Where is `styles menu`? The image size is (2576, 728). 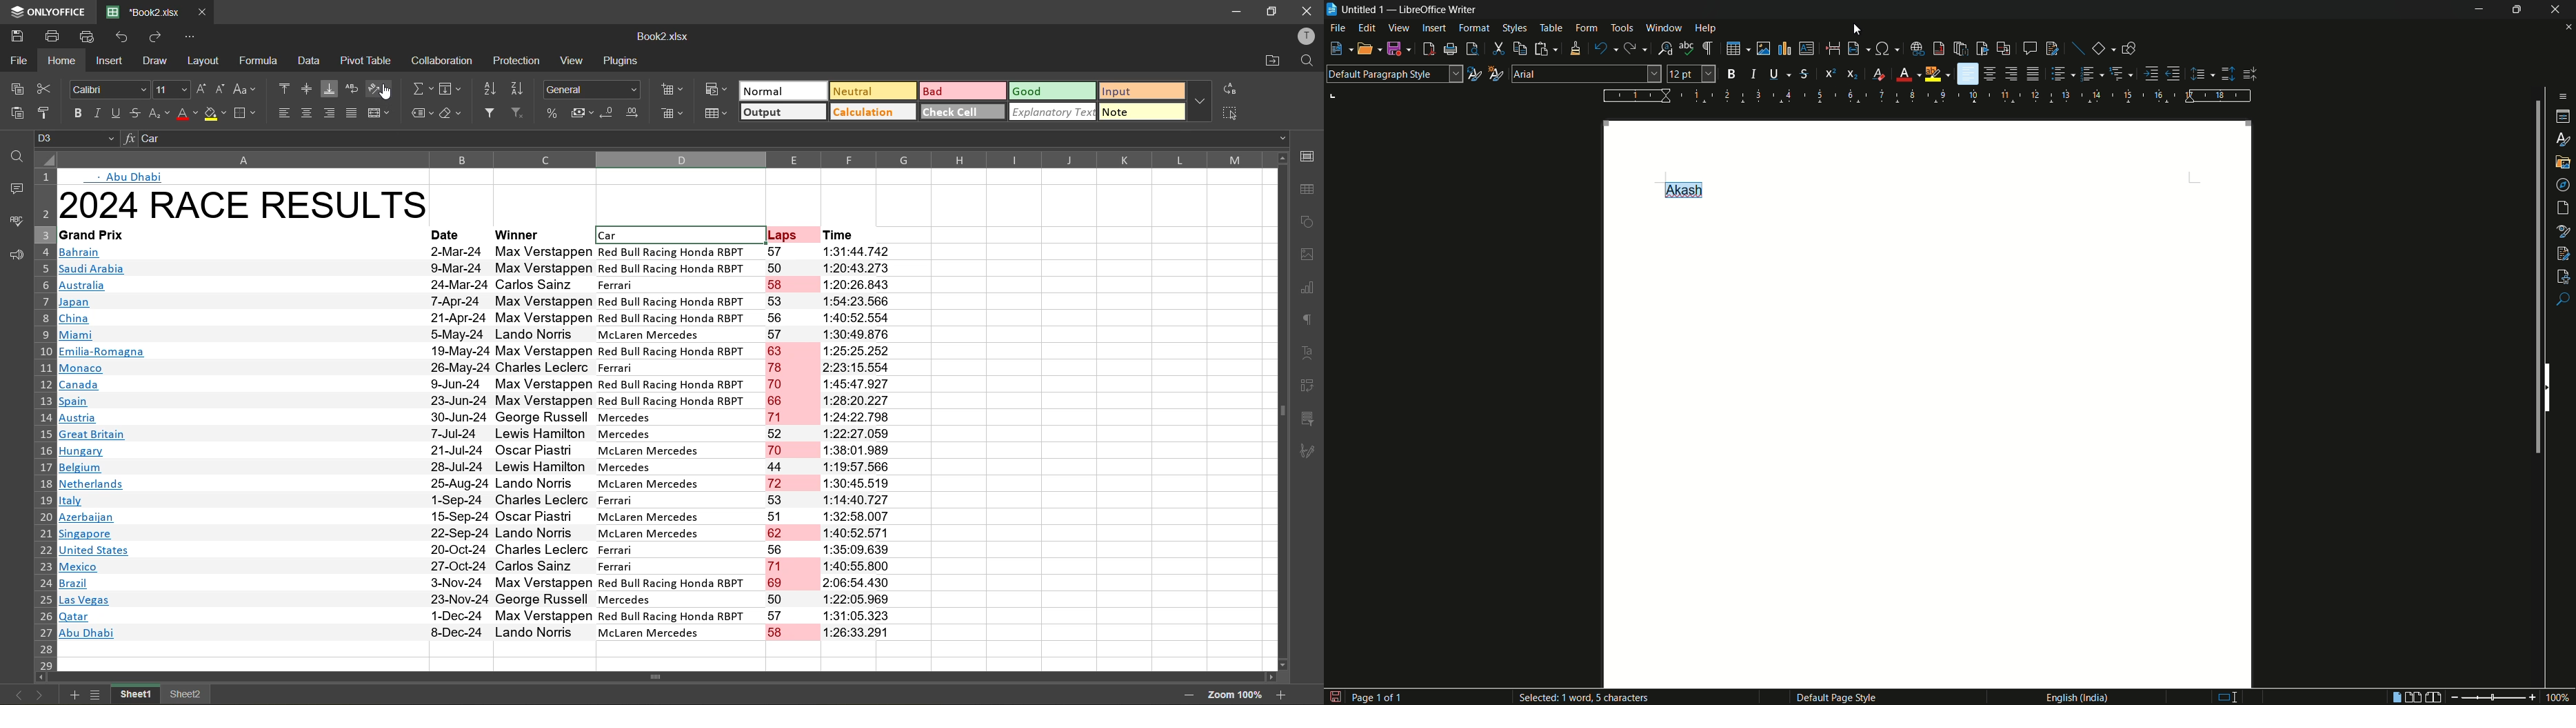 styles menu is located at coordinates (1514, 28).